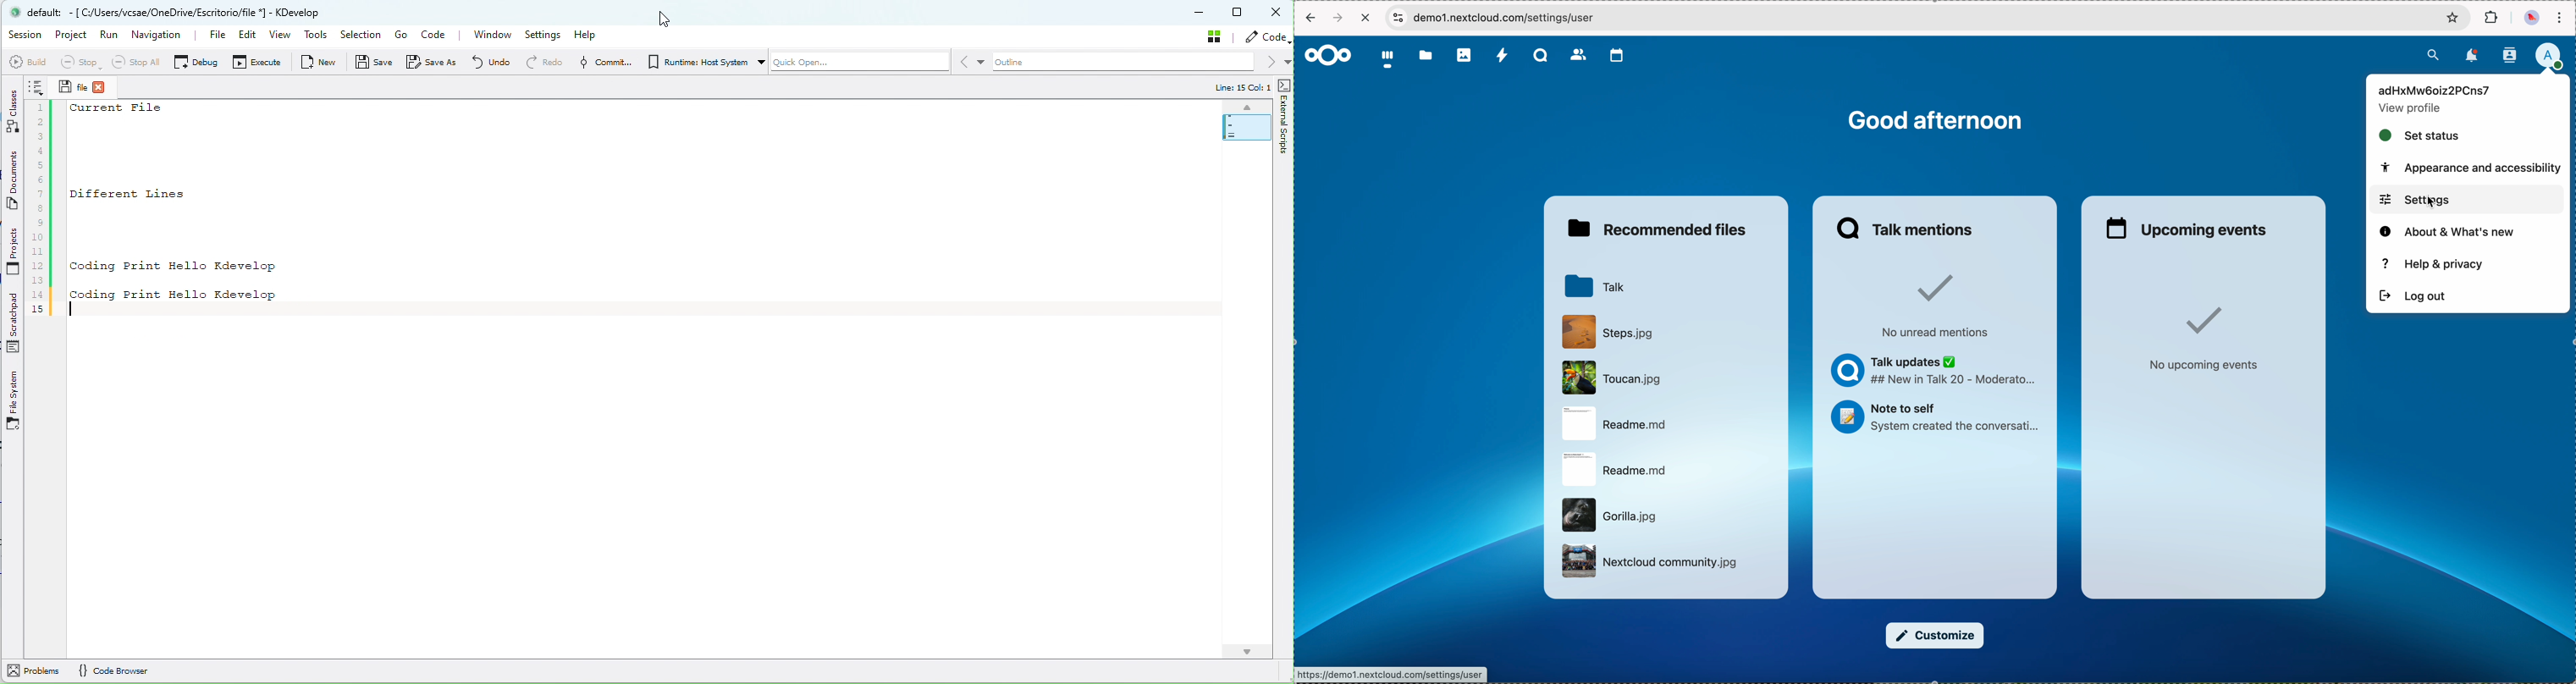  What do you see at coordinates (1542, 56) in the screenshot?
I see `Talk` at bounding box center [1542, 56].